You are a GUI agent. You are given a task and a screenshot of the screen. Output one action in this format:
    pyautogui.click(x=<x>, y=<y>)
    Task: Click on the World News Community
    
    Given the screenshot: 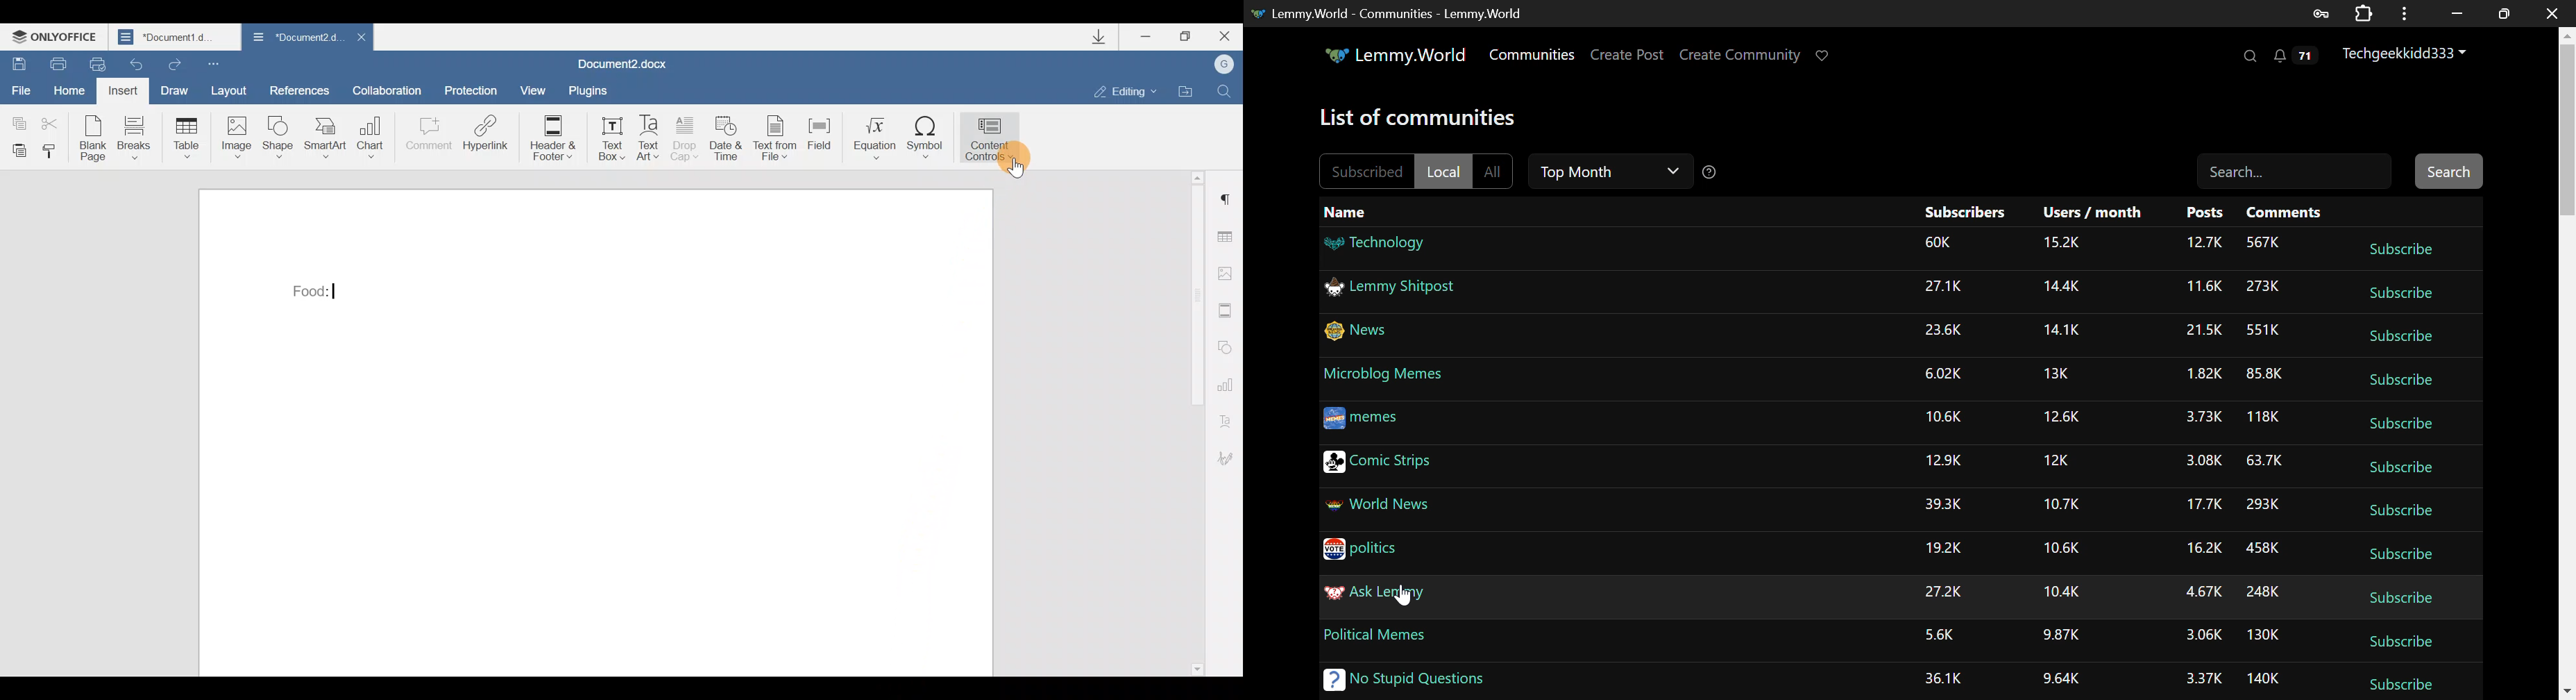 What is the action you would take?
    pyautogui.click(x=1377, y=504)
    